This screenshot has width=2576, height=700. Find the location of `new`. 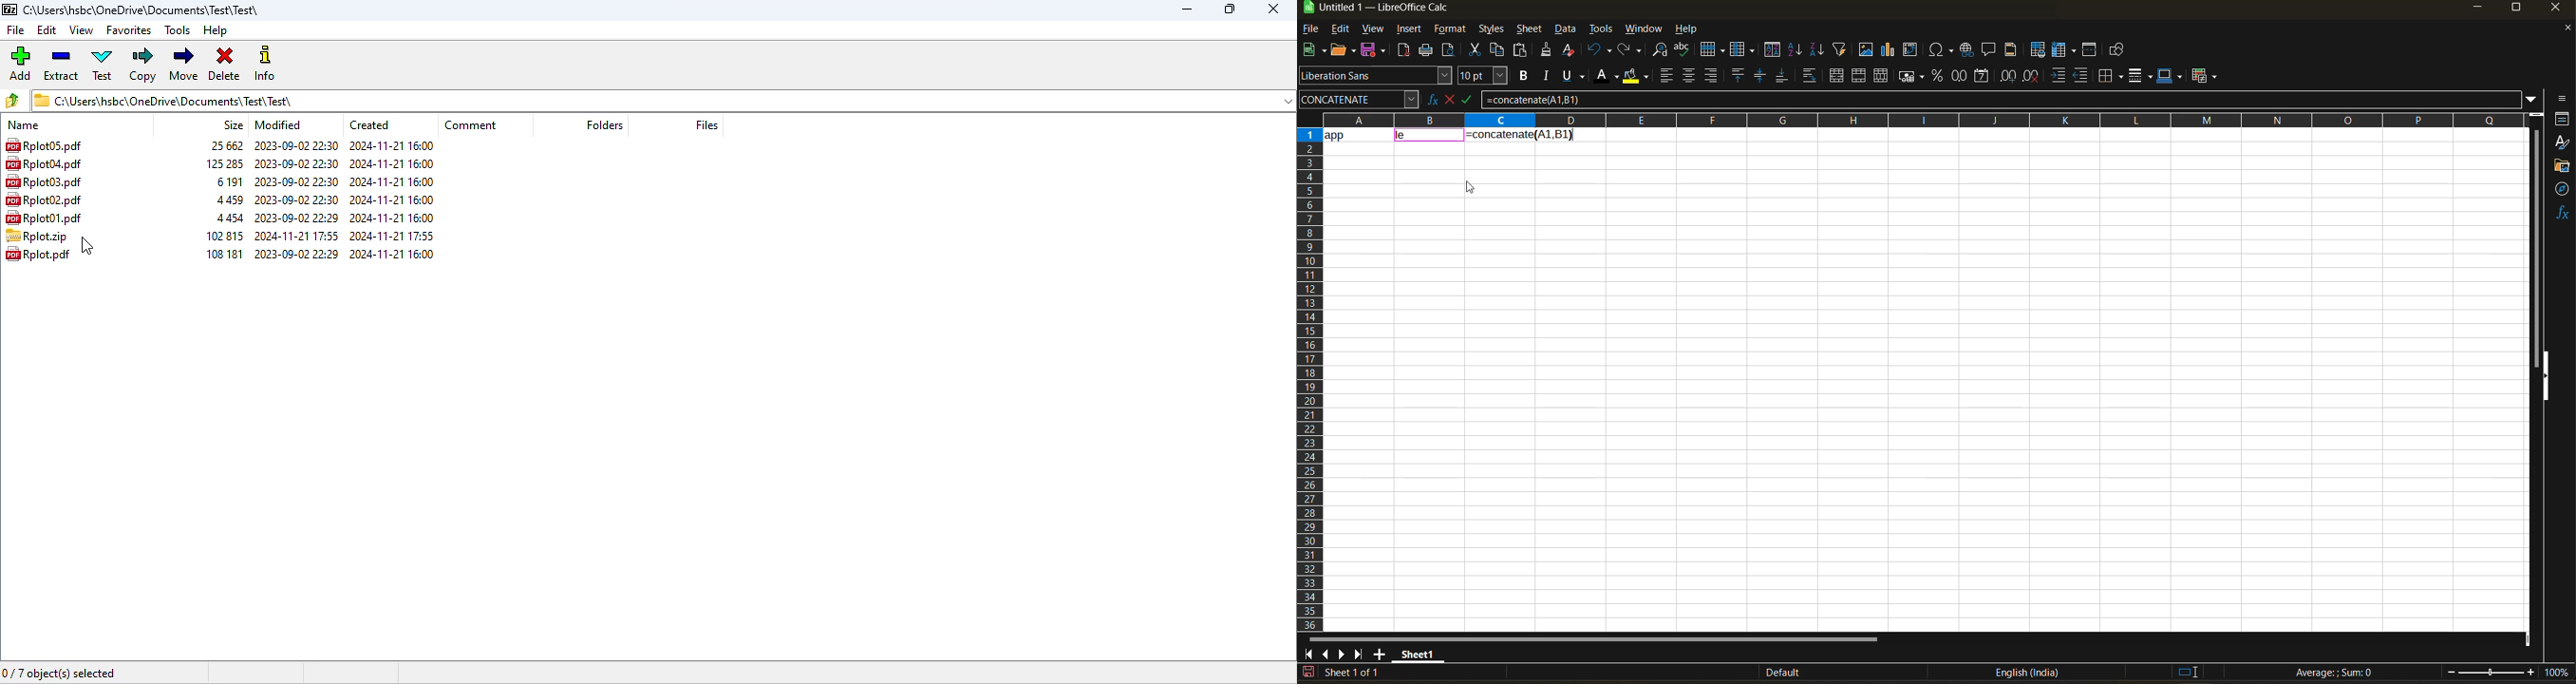

new is located at coordinates (1312, 51).